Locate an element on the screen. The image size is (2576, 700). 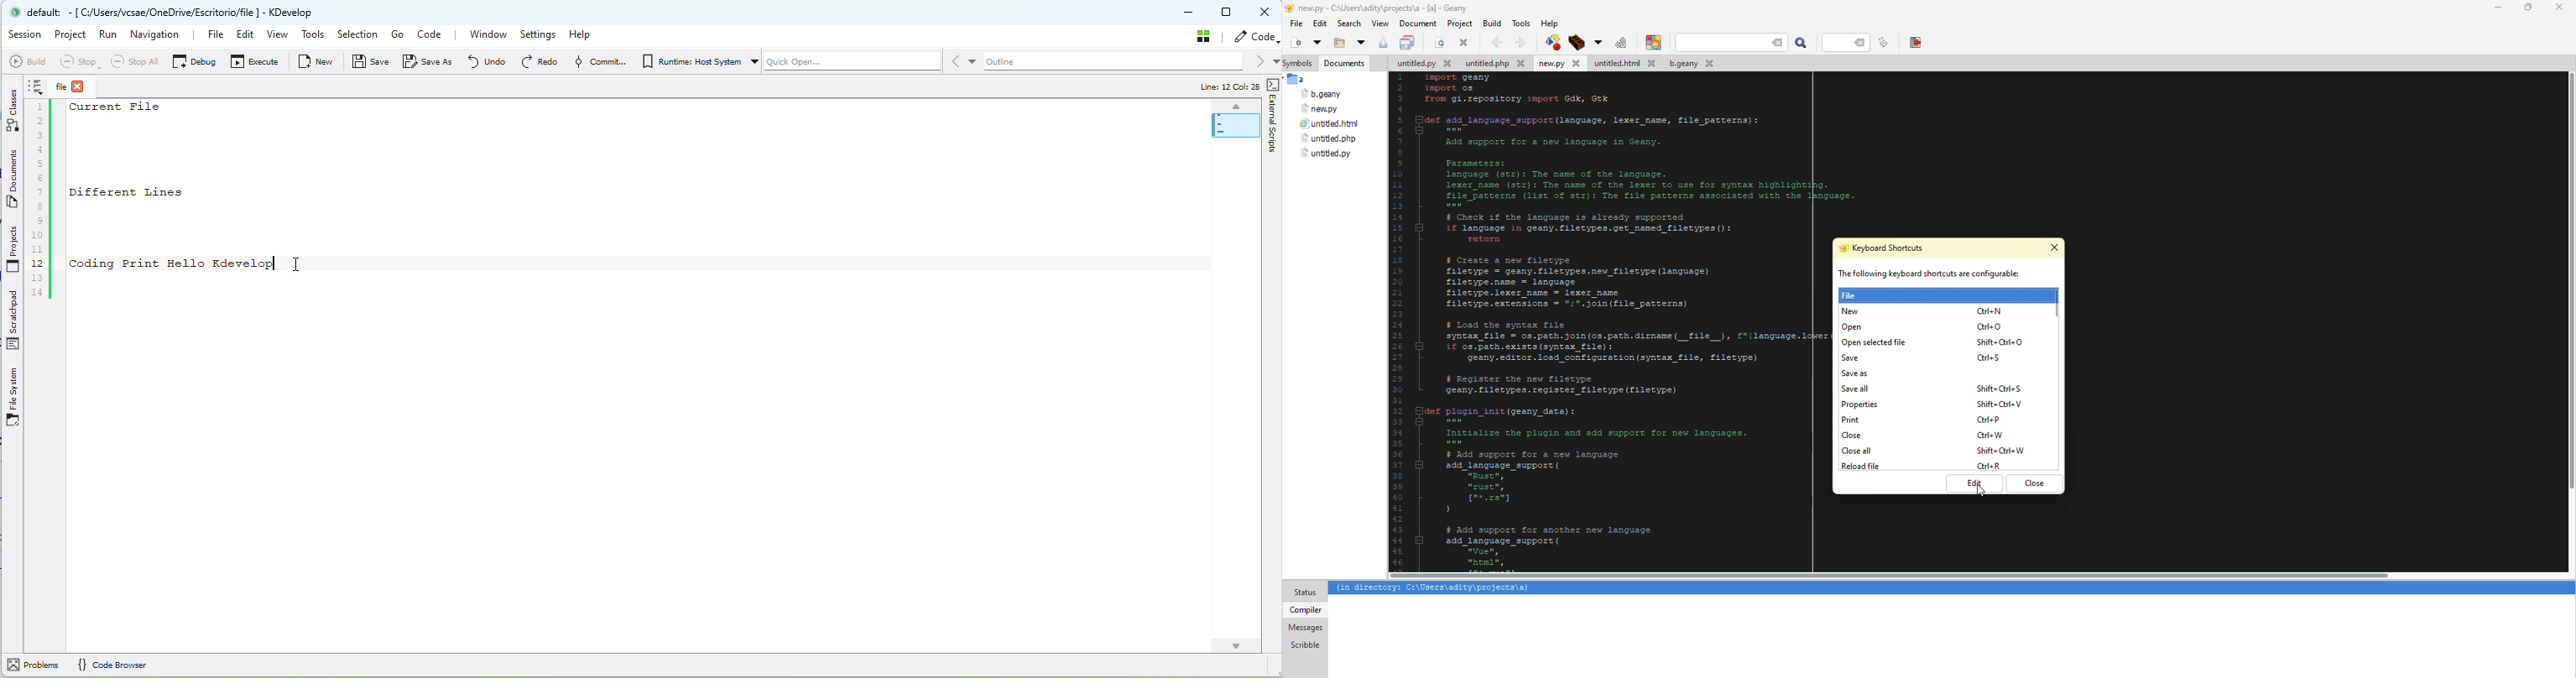
Project is located at coordinates (73, 36).